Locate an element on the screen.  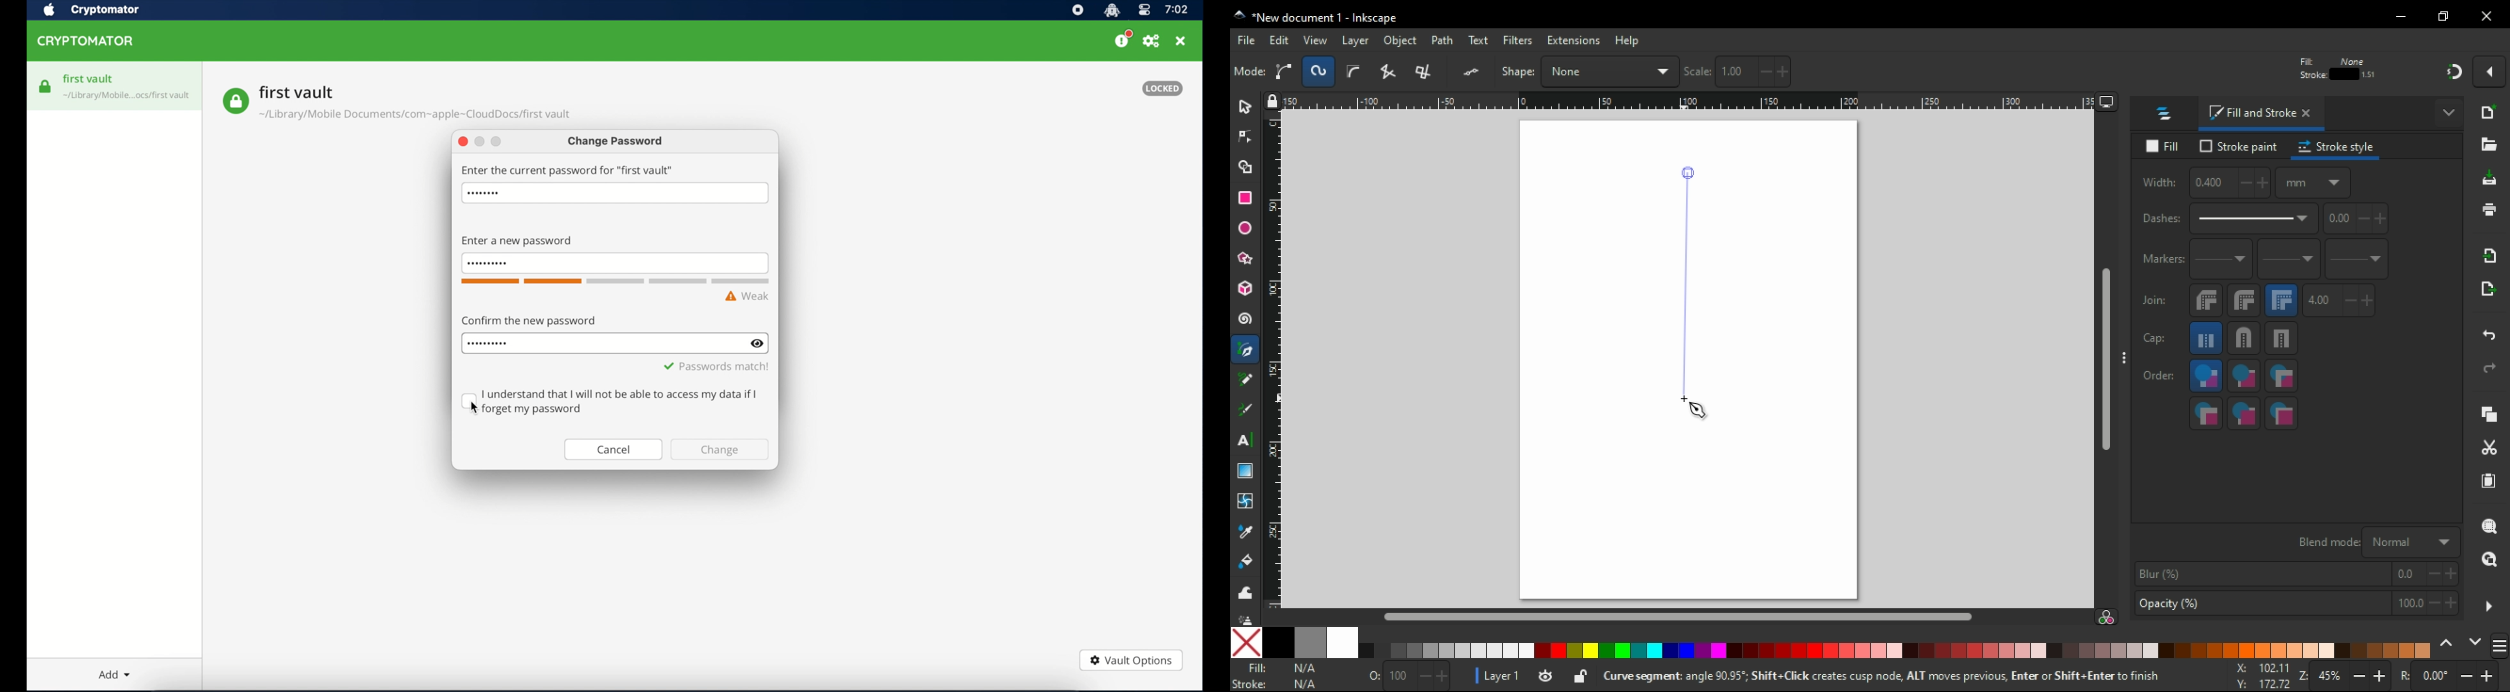
paint bucket tool is located at coordinates (1249, 561).